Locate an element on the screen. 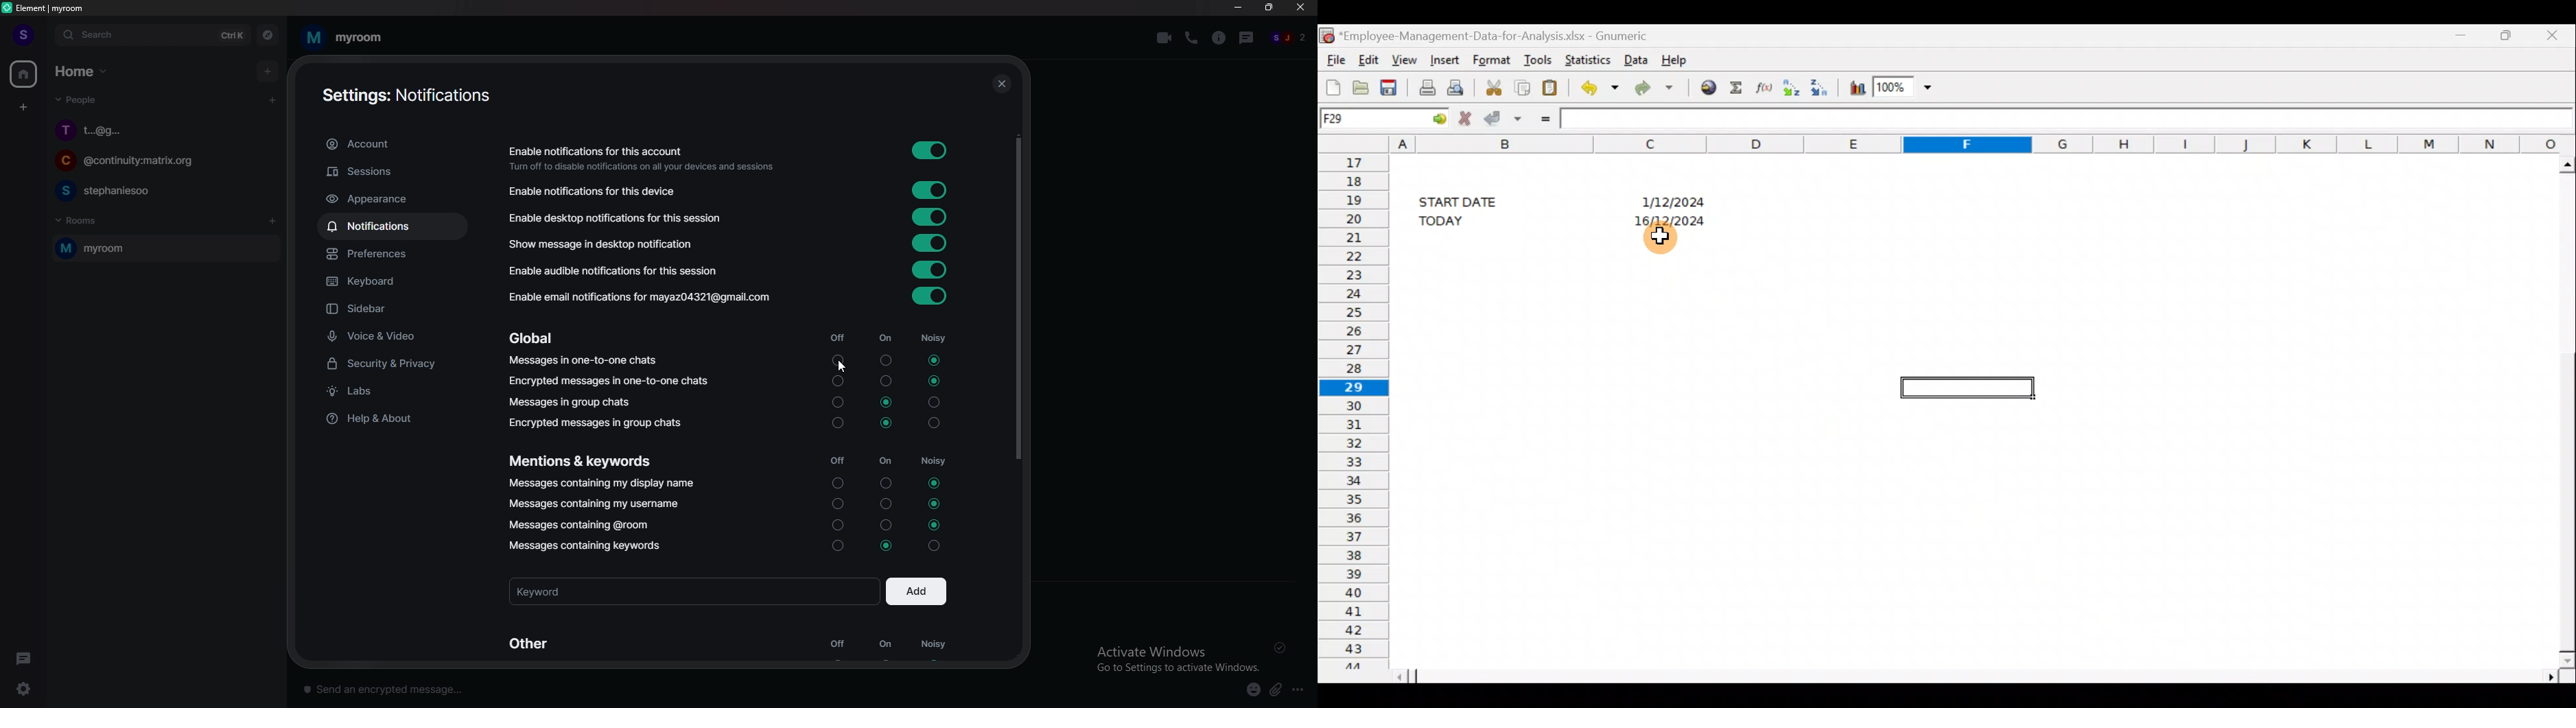 This screenshot has height=728, width=2576. Global is located at coordinates (534, 340).